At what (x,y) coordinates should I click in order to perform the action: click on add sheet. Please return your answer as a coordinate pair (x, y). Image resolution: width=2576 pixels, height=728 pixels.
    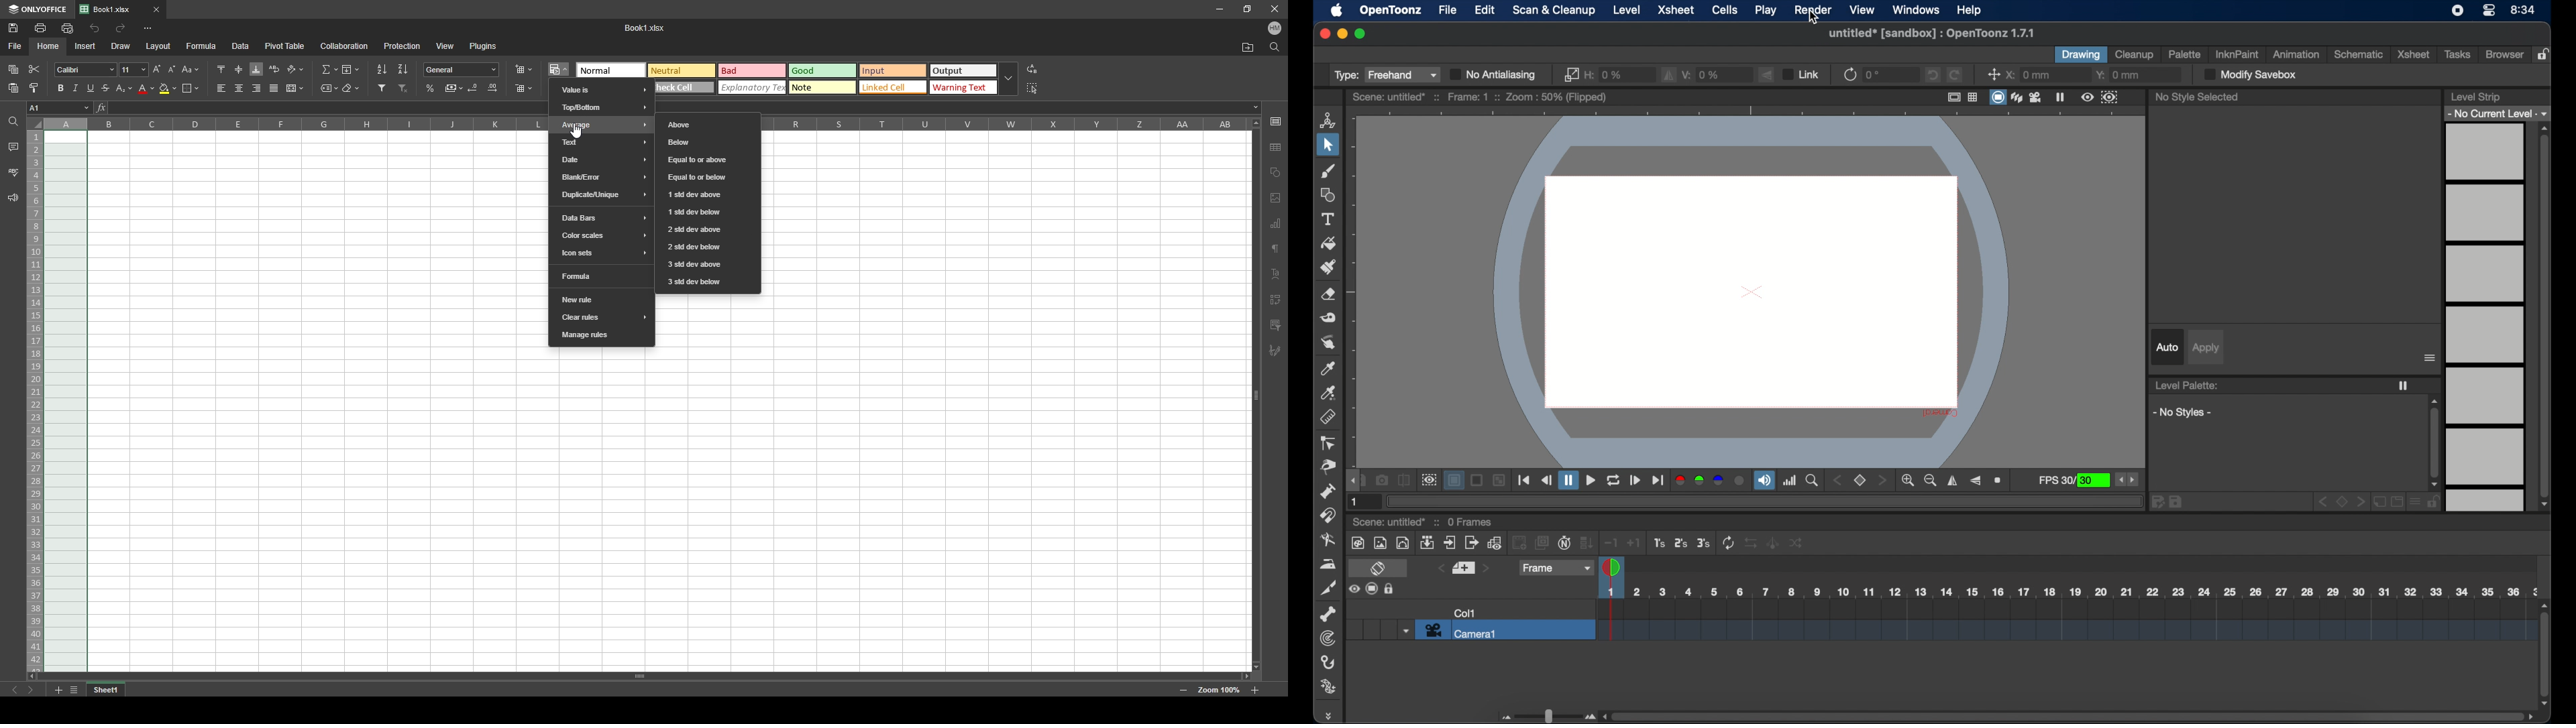
    Looking at the image, I should click on (58, 690).